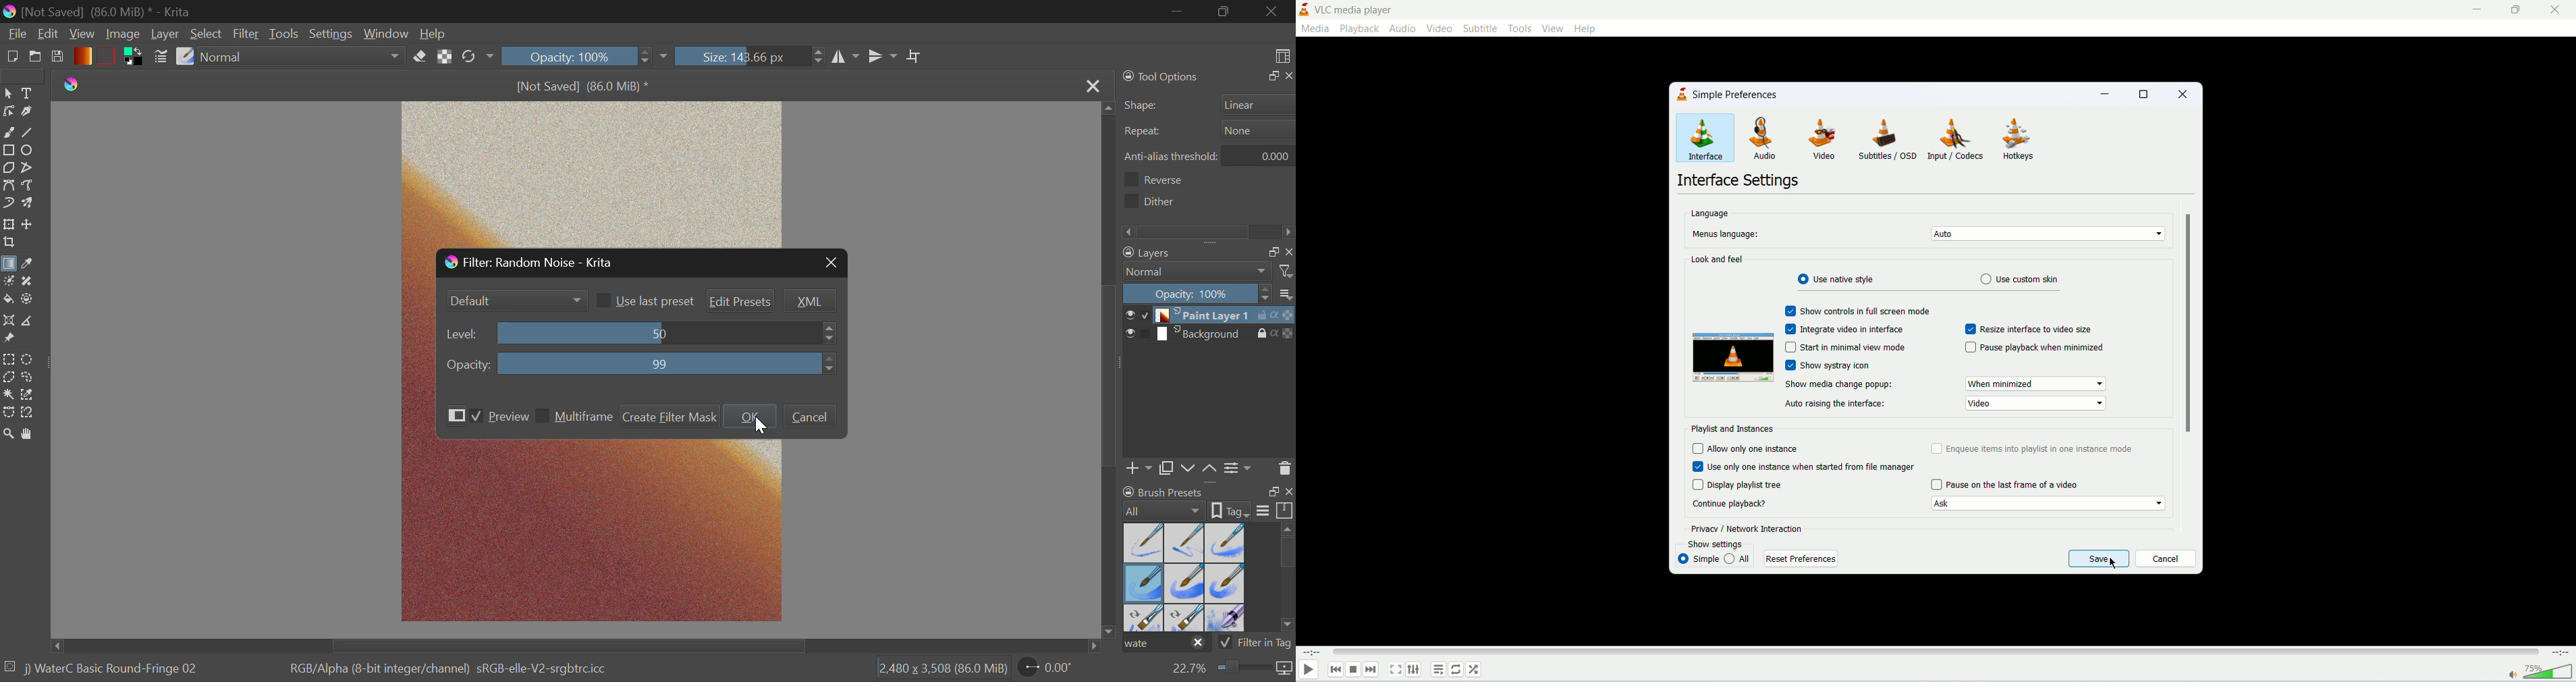 The image size is (2576, 700). What do you see at coordinates (667, 416) in the screenshot?
I see `Create Filter Mask` at bounding box center [667, 416].